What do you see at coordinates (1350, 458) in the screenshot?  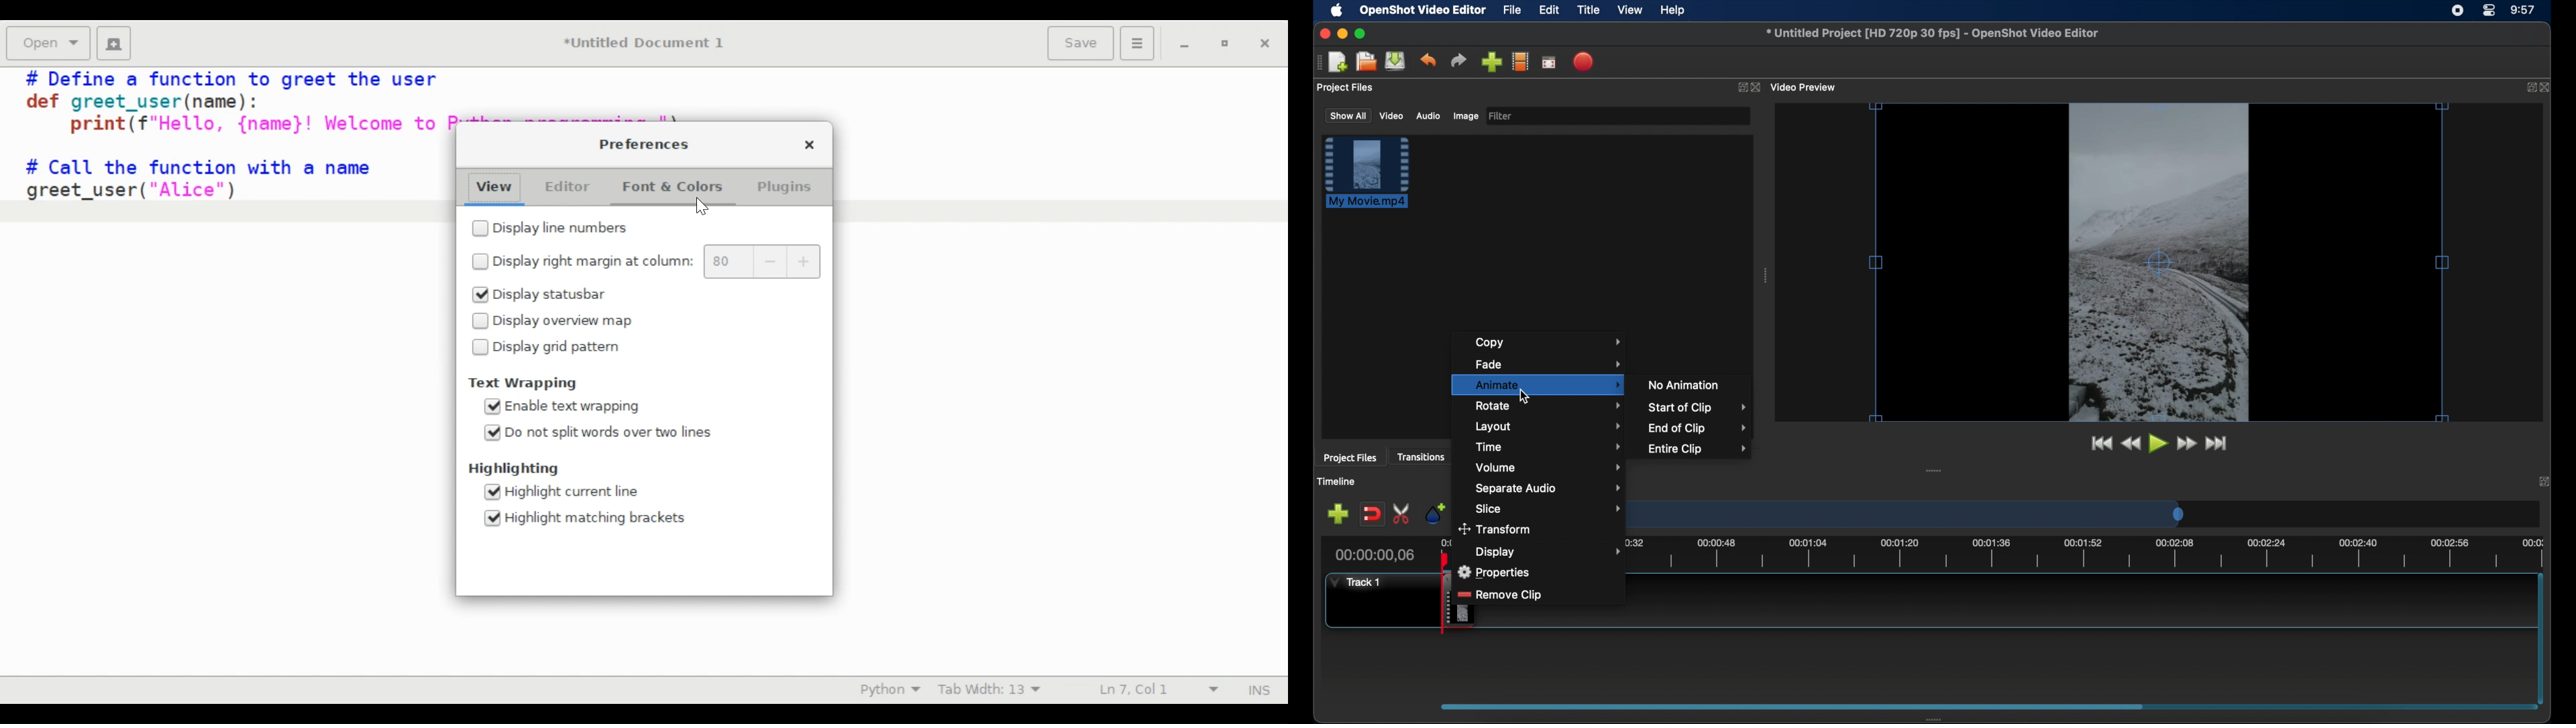 I see `project files` at bounding box center [1350, 458].